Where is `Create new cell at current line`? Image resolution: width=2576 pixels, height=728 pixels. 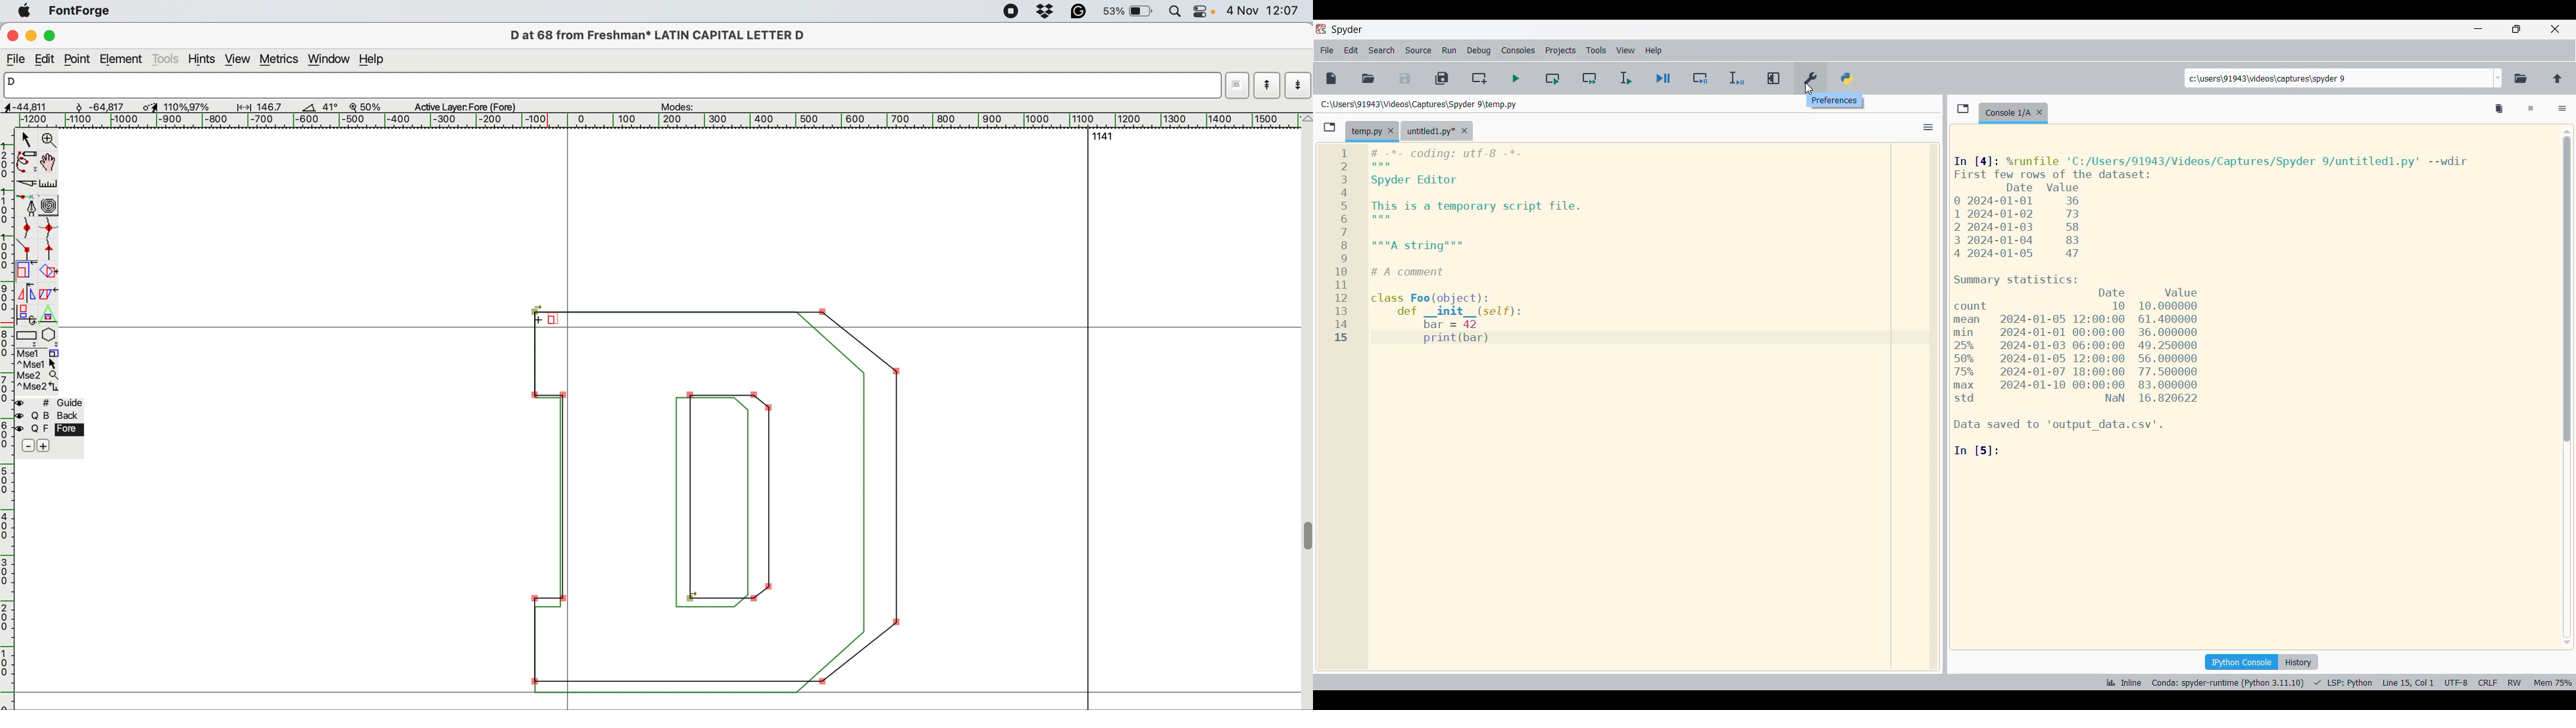
Create new cell at current line is located at coordinates (1479, 79).